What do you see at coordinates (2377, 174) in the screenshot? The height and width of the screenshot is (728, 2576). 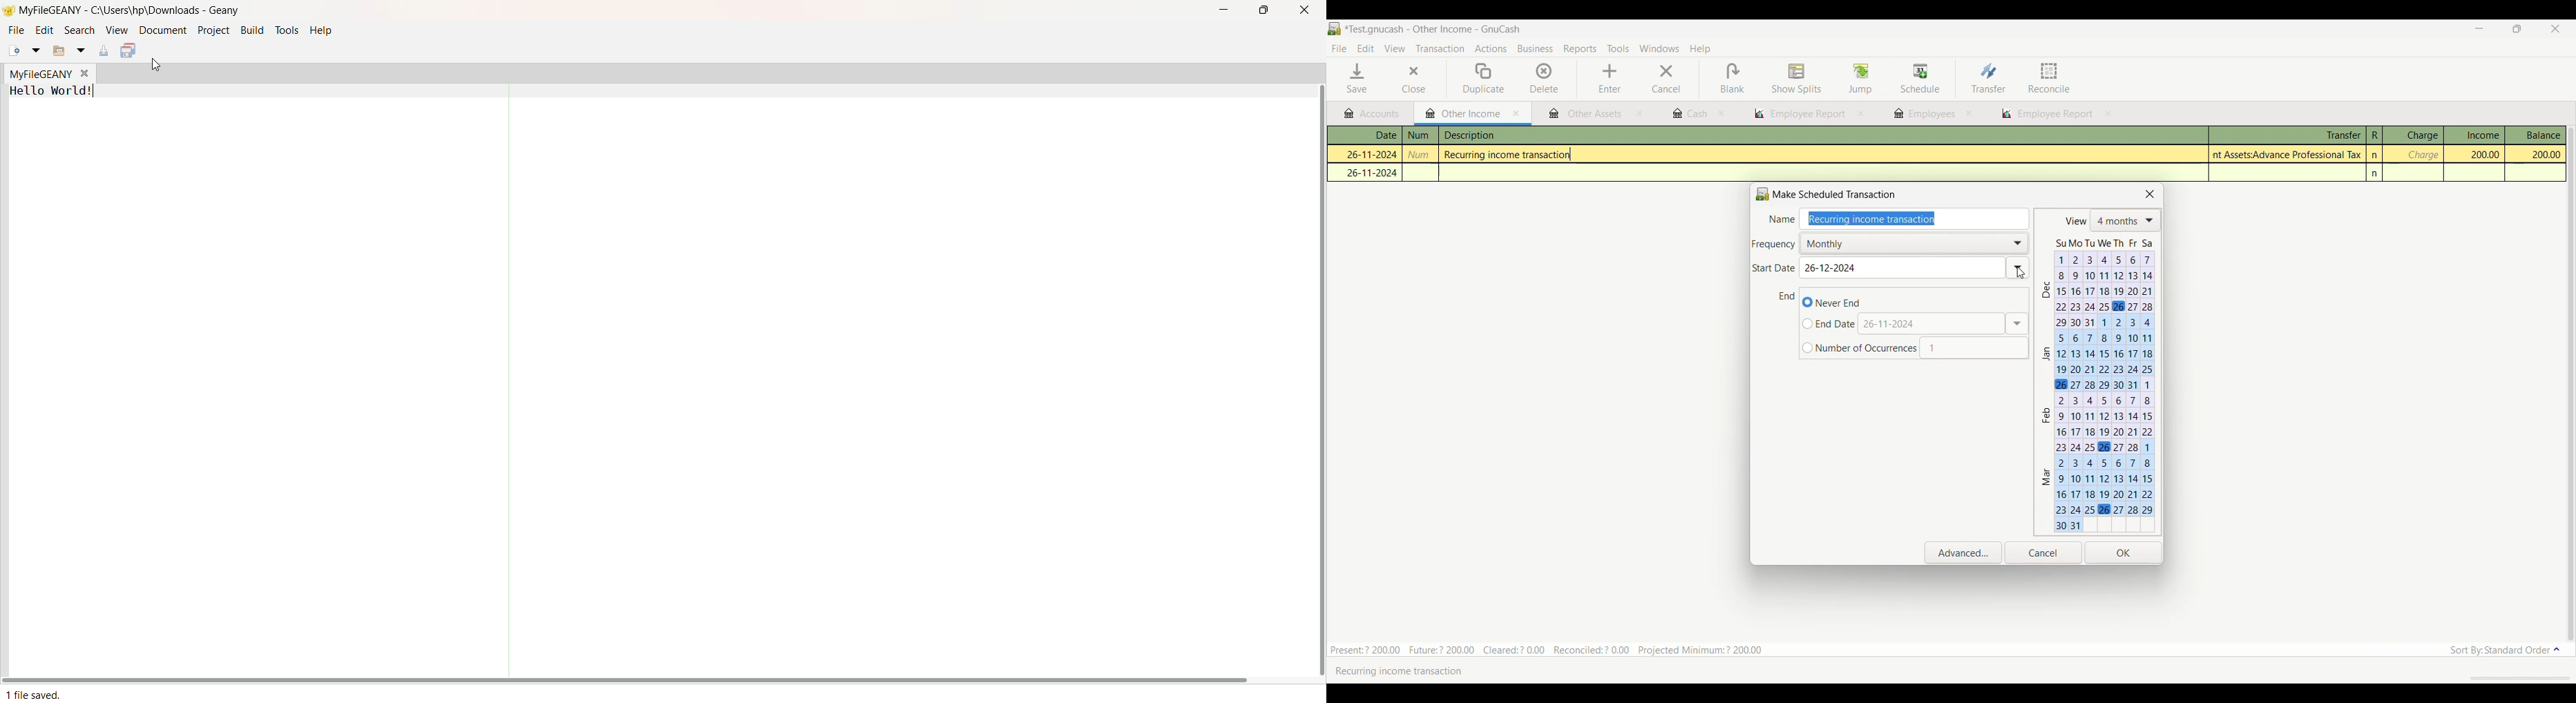 I see `n` at bounding box center [2377, 174].